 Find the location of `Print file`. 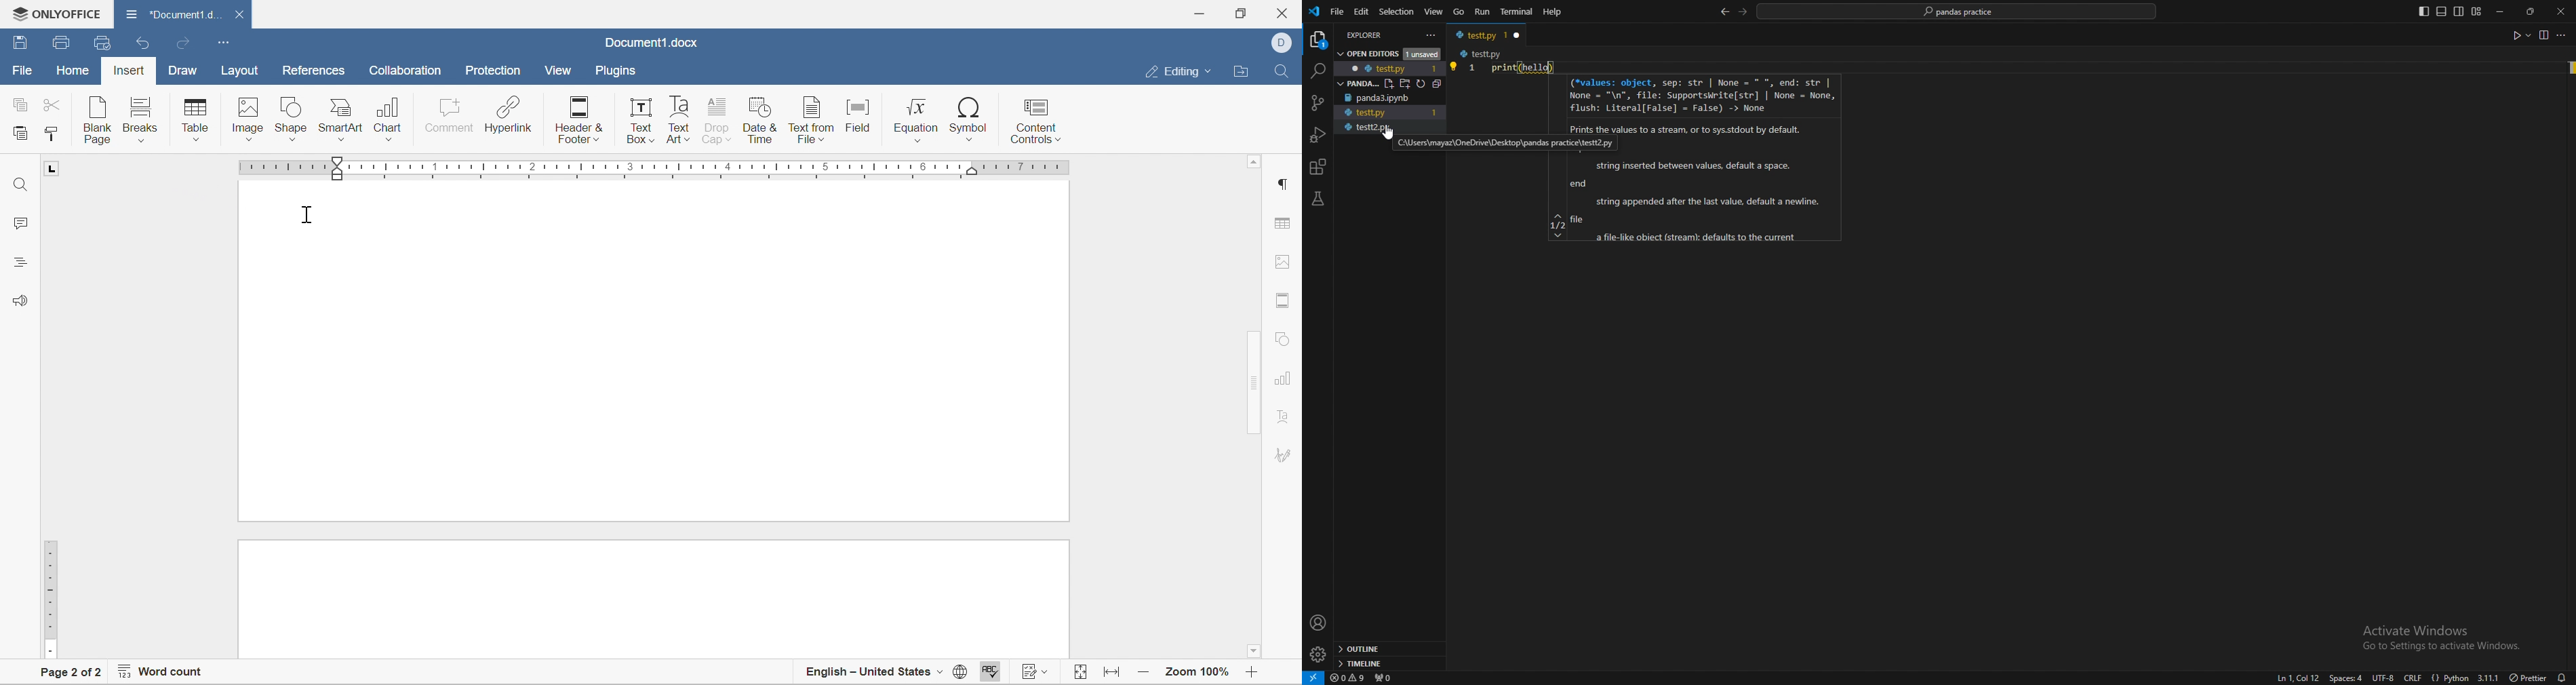

Print file is located at coordinates (63, 41).